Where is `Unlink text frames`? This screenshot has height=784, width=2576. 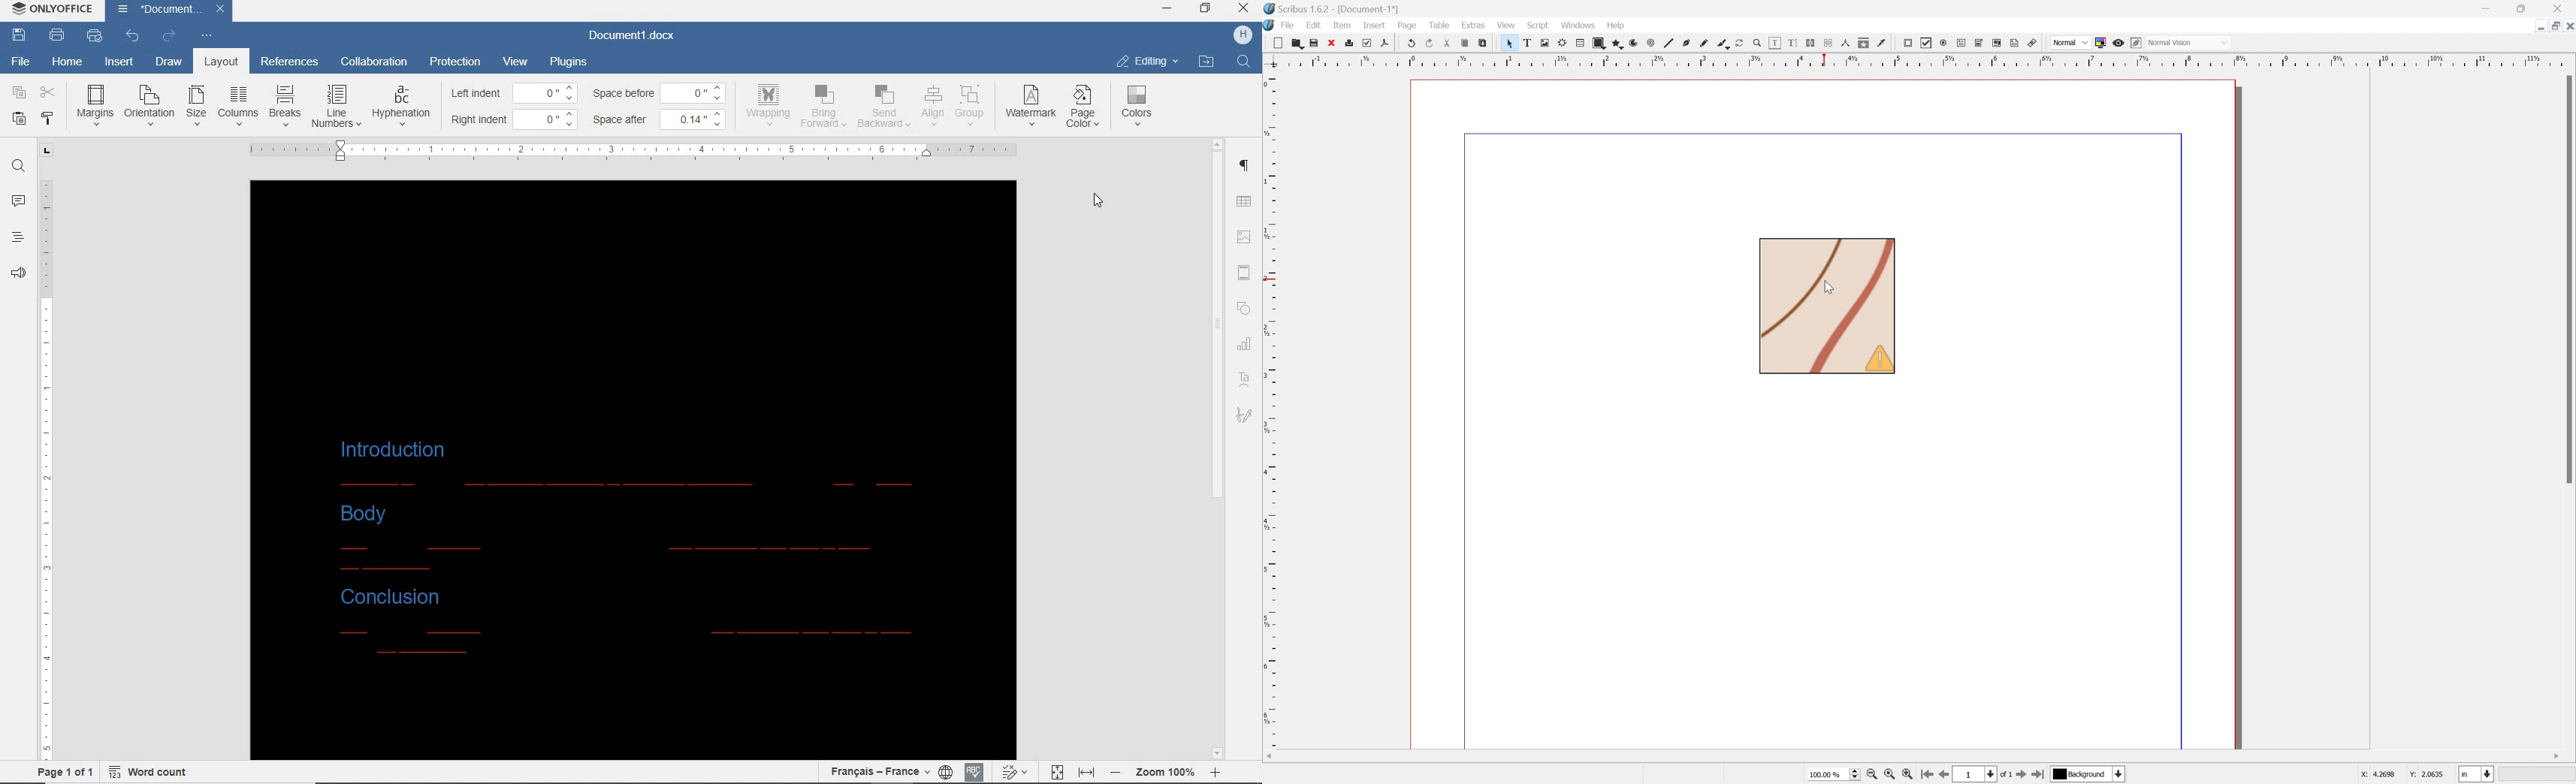
Unlink text frames is located at coordinates (1831, 43).